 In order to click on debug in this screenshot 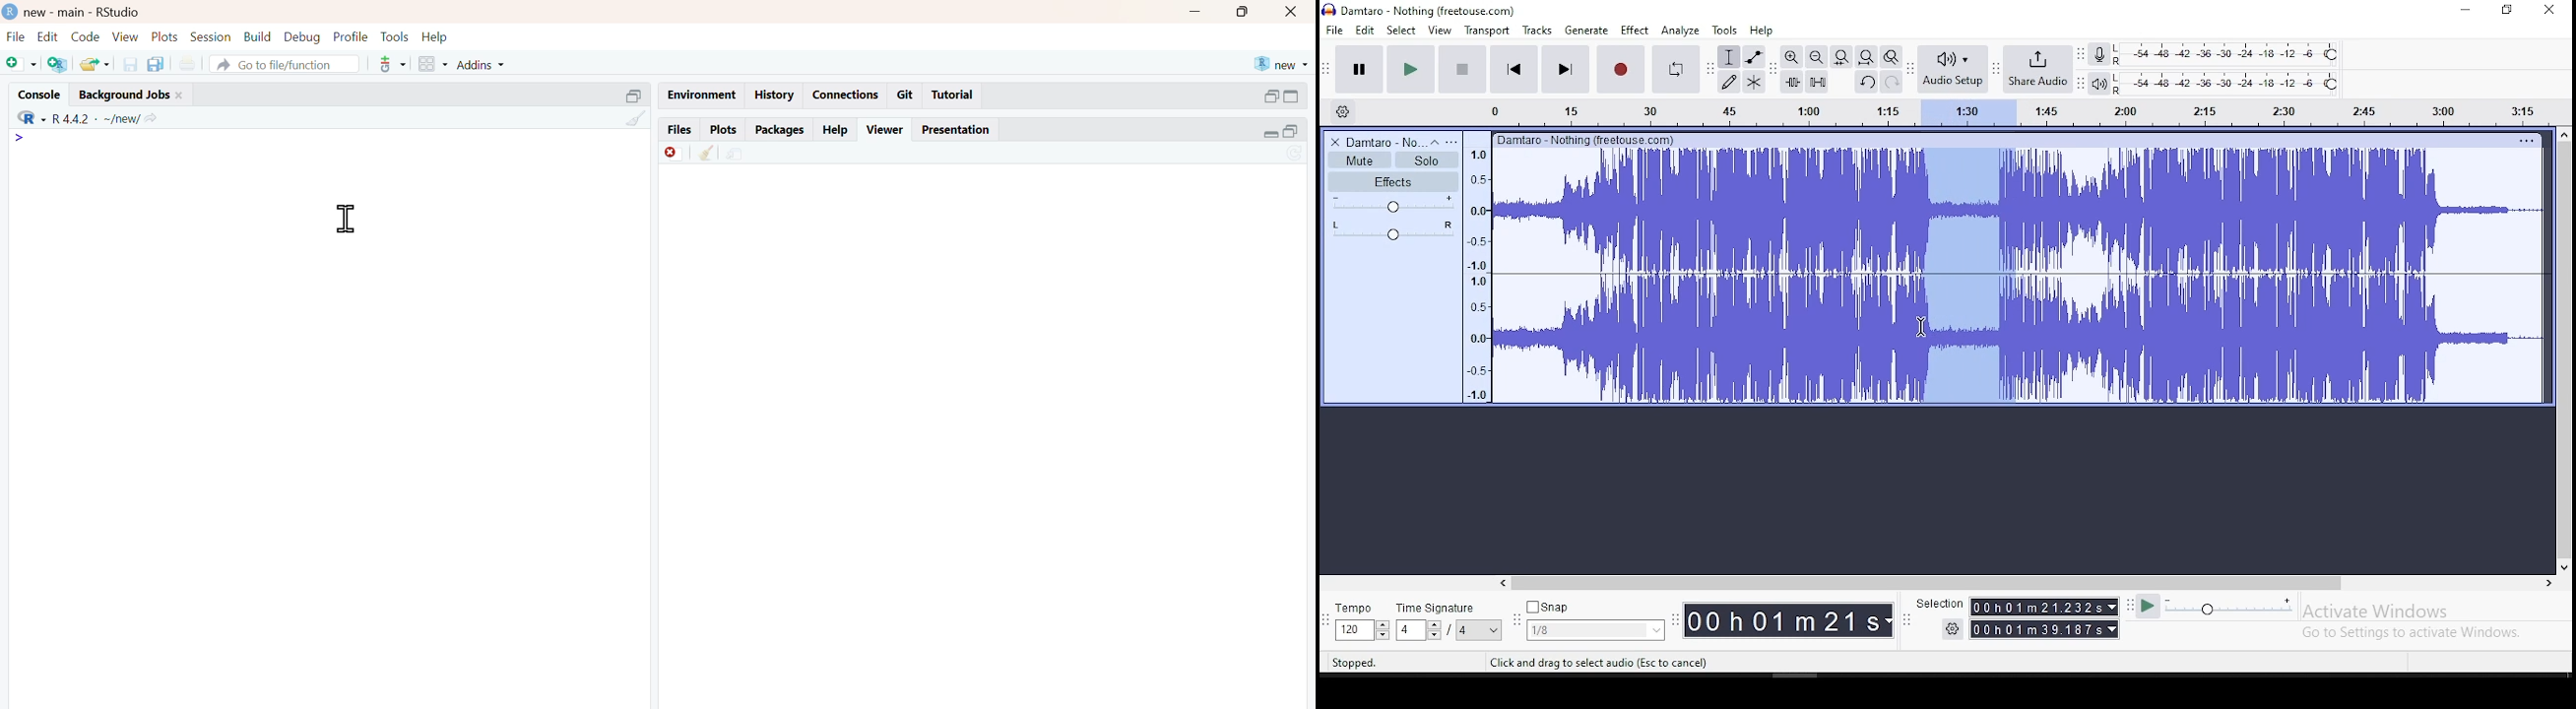, I will do `click(303, 38)`.